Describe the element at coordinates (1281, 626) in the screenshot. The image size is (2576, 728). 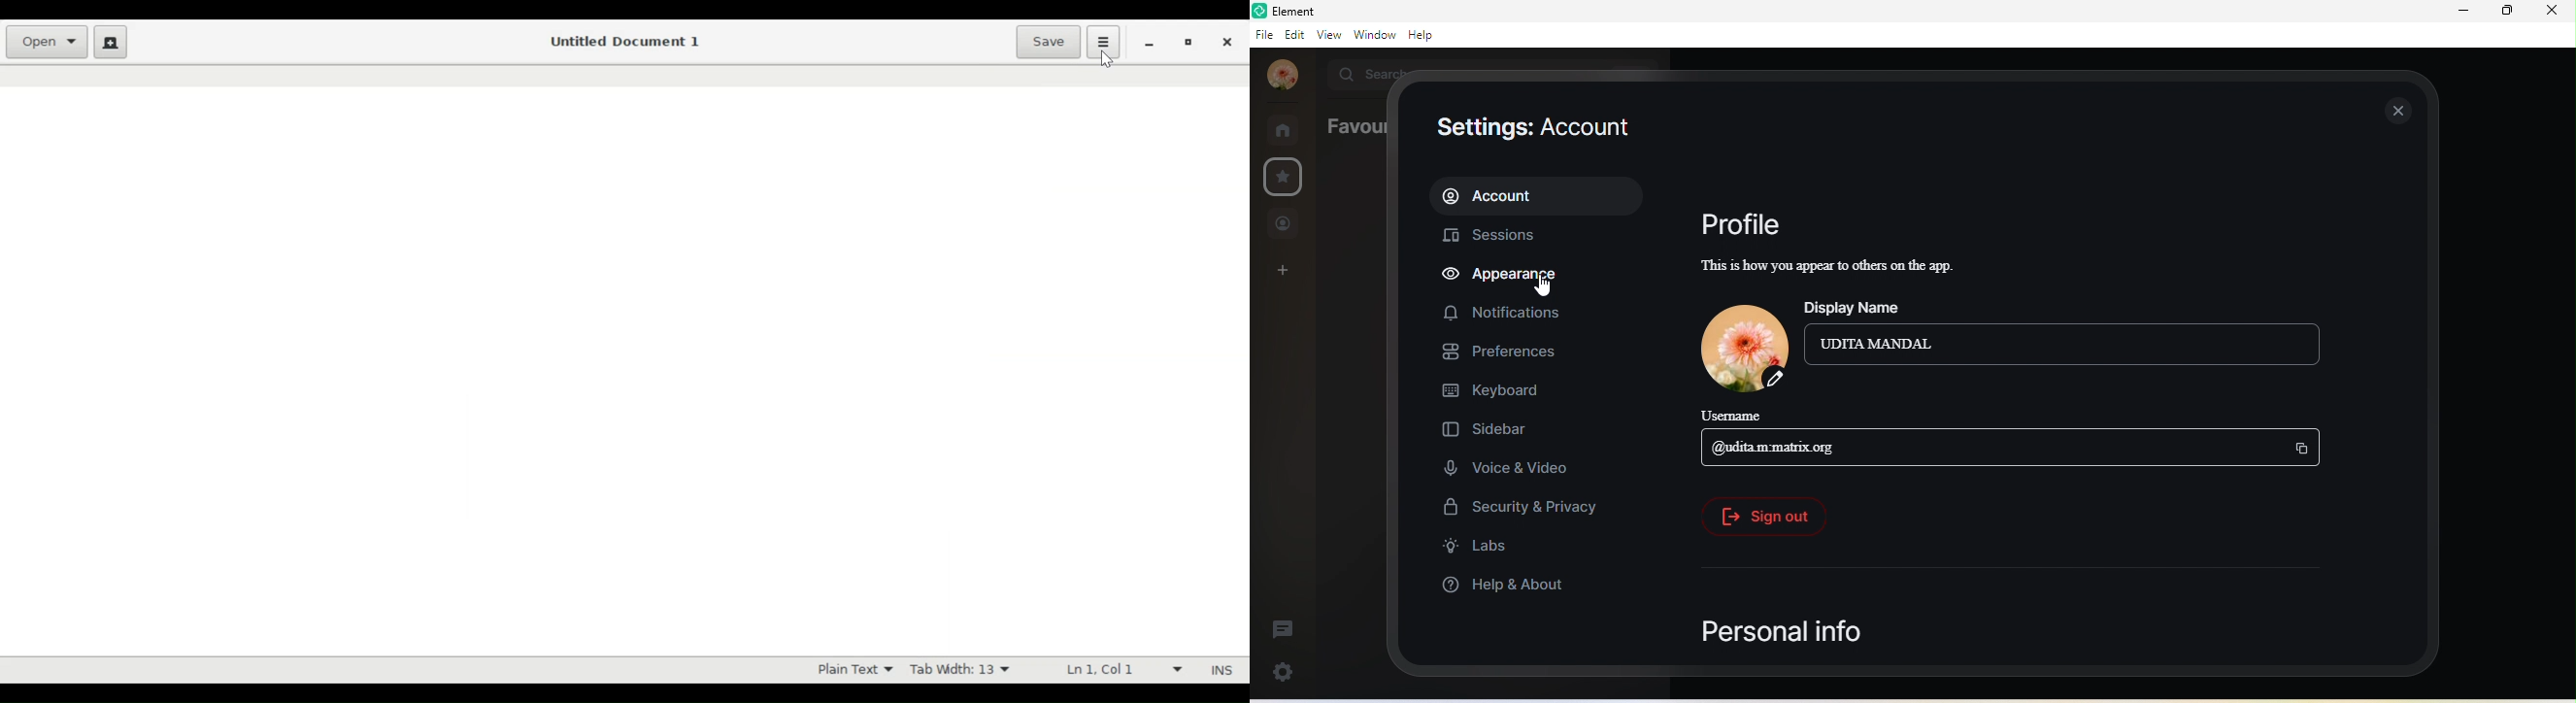
I see `thread` at that location.